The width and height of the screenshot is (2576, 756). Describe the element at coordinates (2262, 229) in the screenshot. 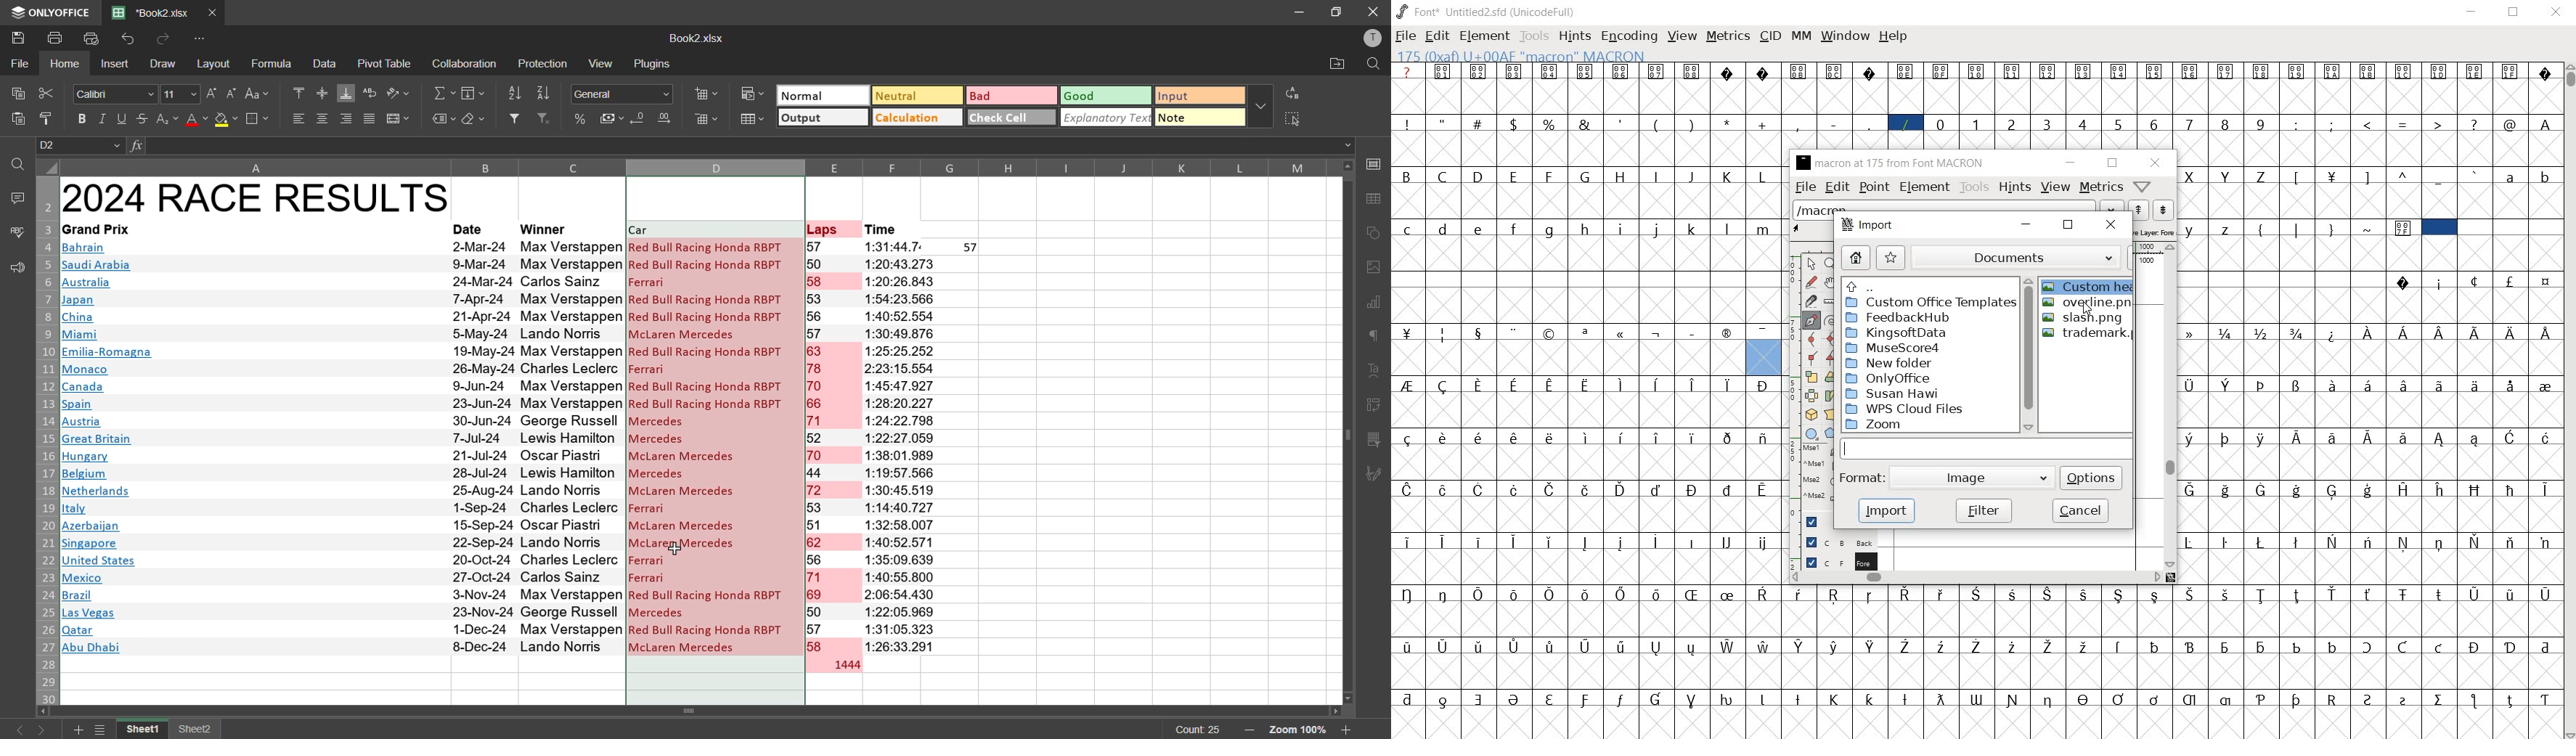

I see `{` at that location.